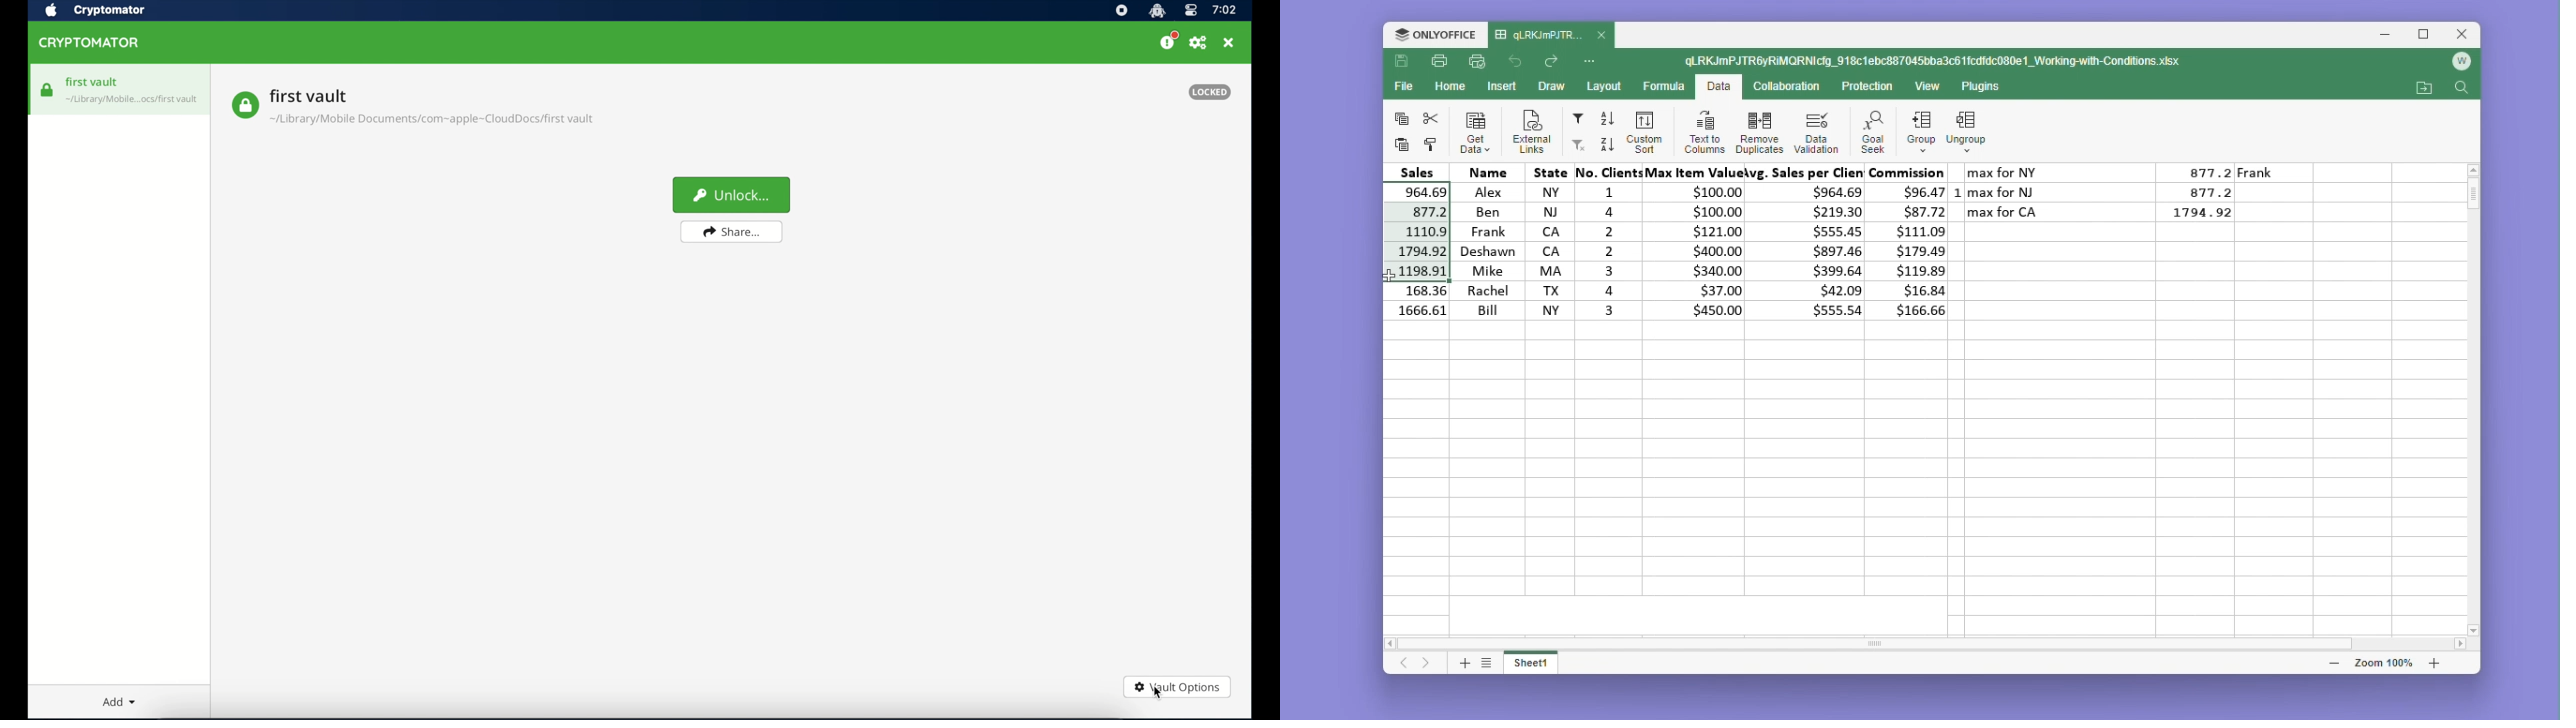 This screenshot has width=2576, height=728. I want to click on custom sort, so click(1642, 132).